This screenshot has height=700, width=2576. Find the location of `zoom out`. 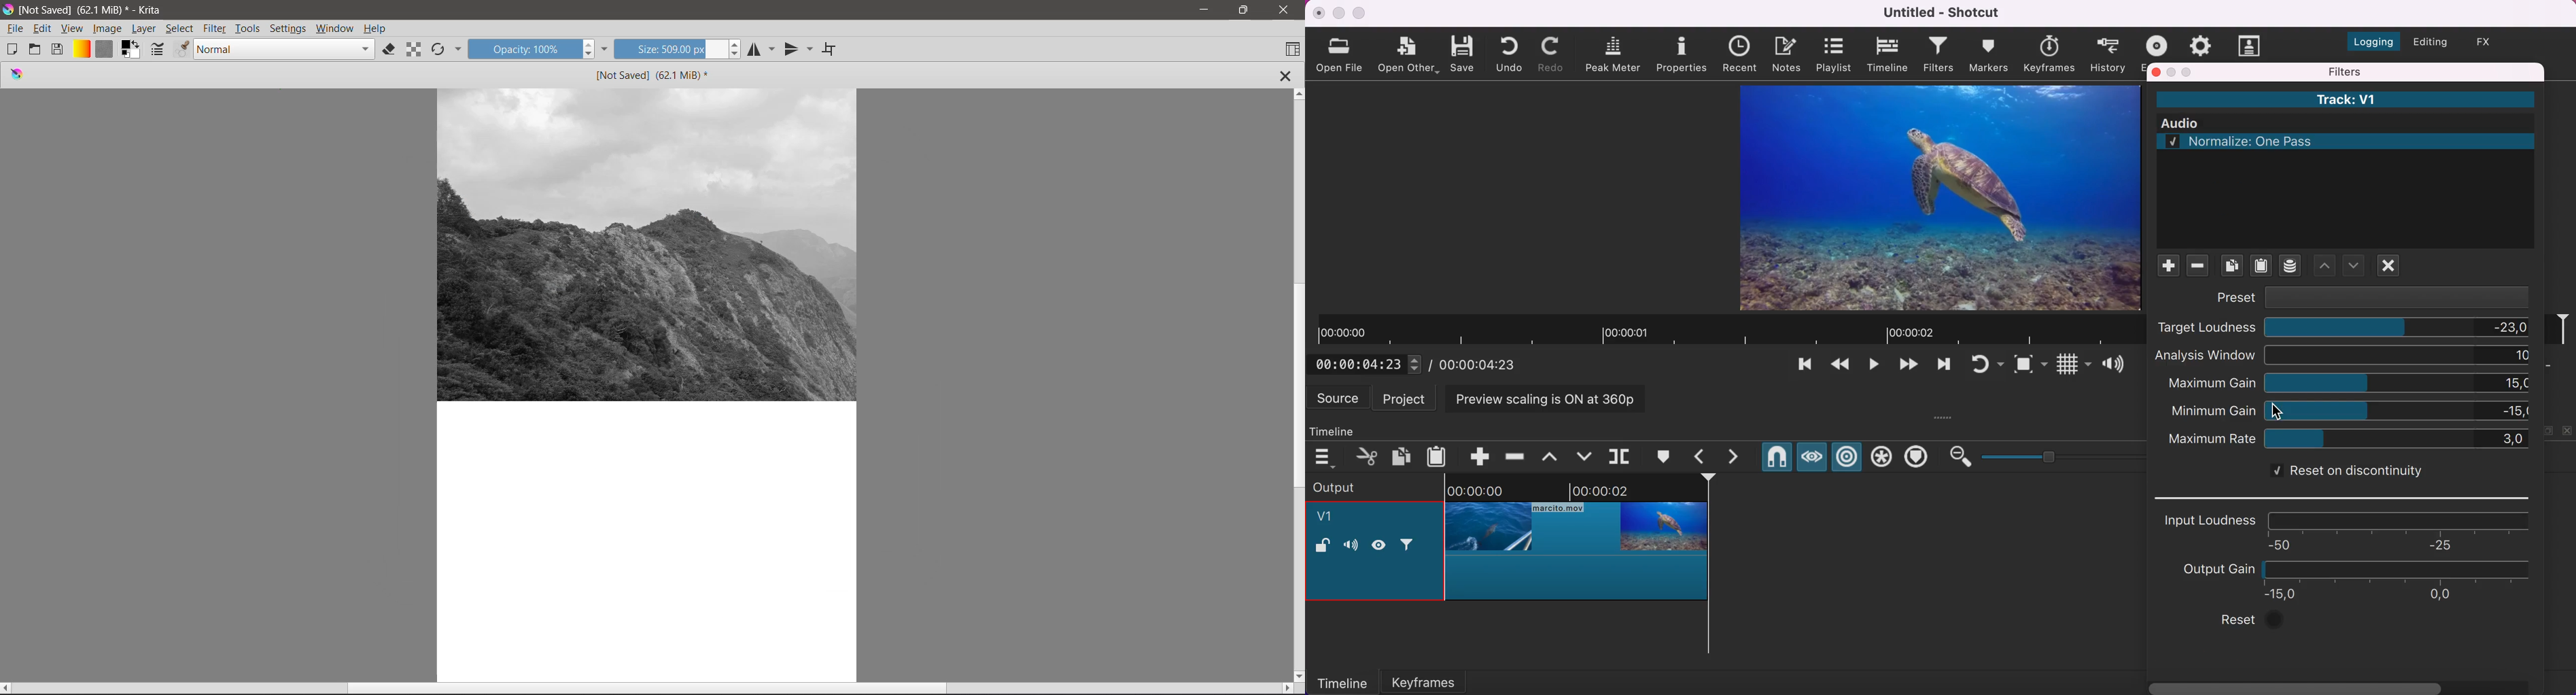

zoom out is located at coordinates (1959, 457).